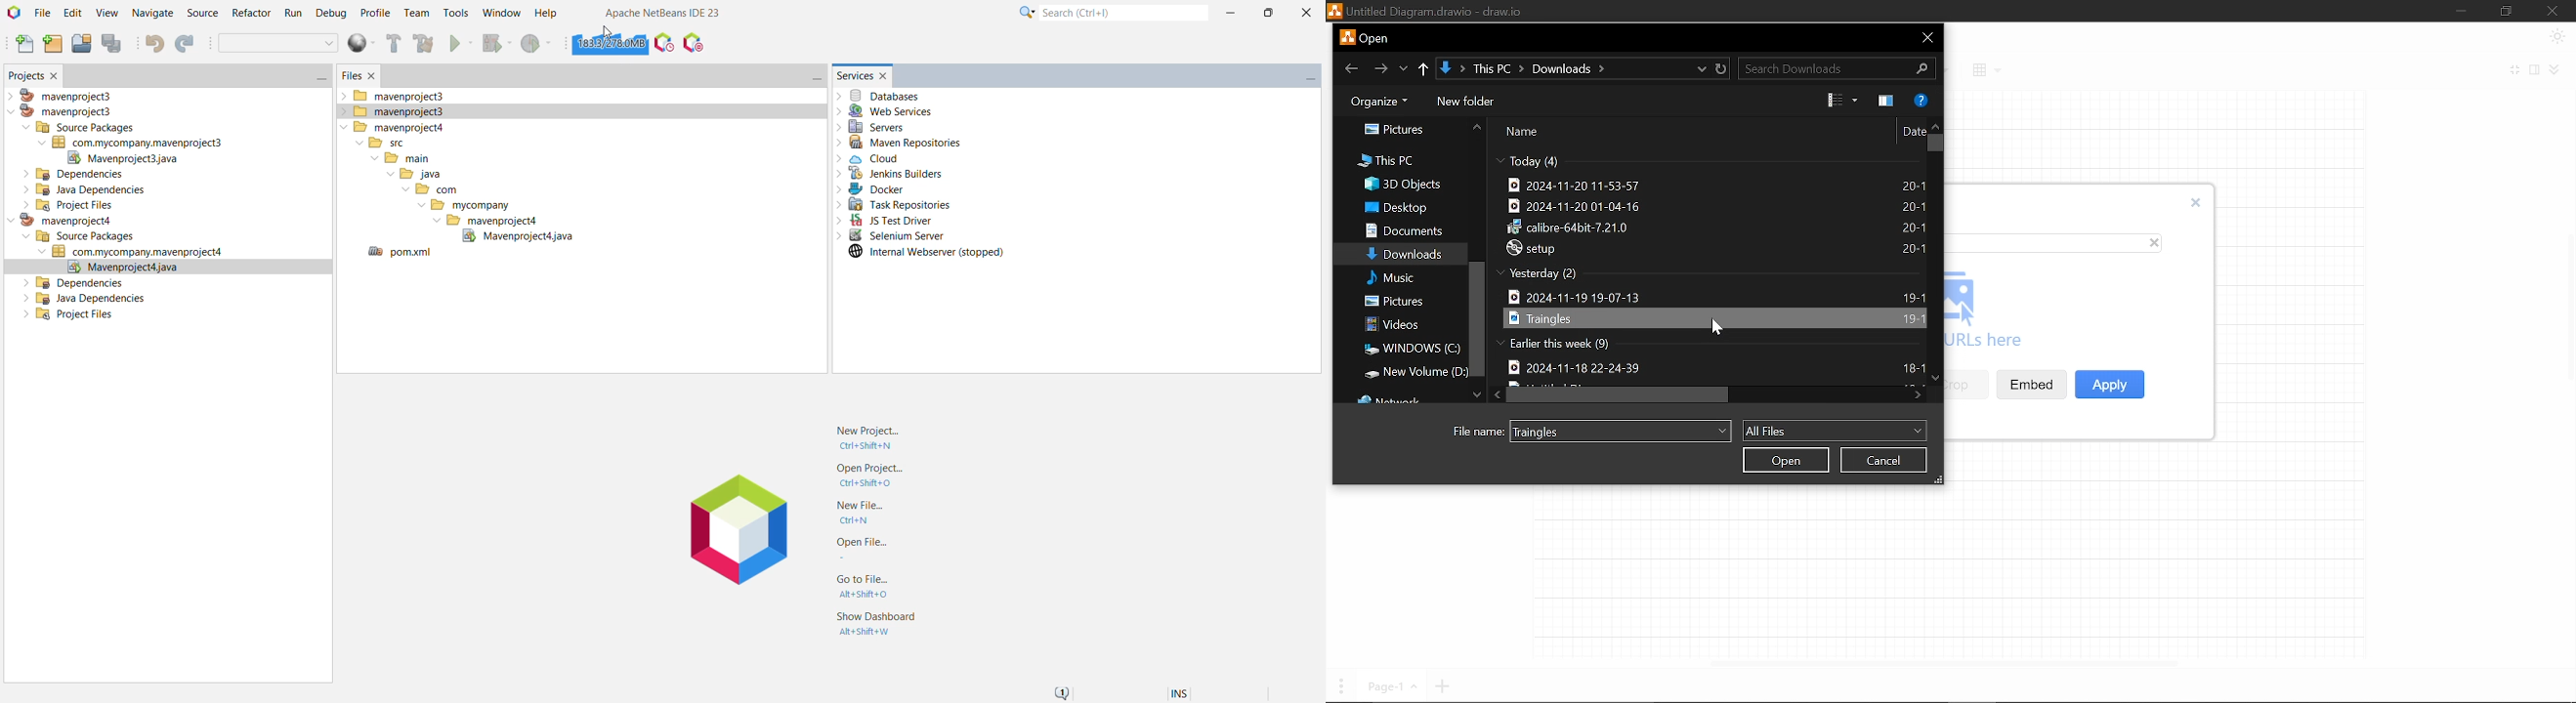 This screenshot has height=728, width=2576. Describe the element at coordinates (1407, 230) in the screenshot. I see `Documents` at that location.